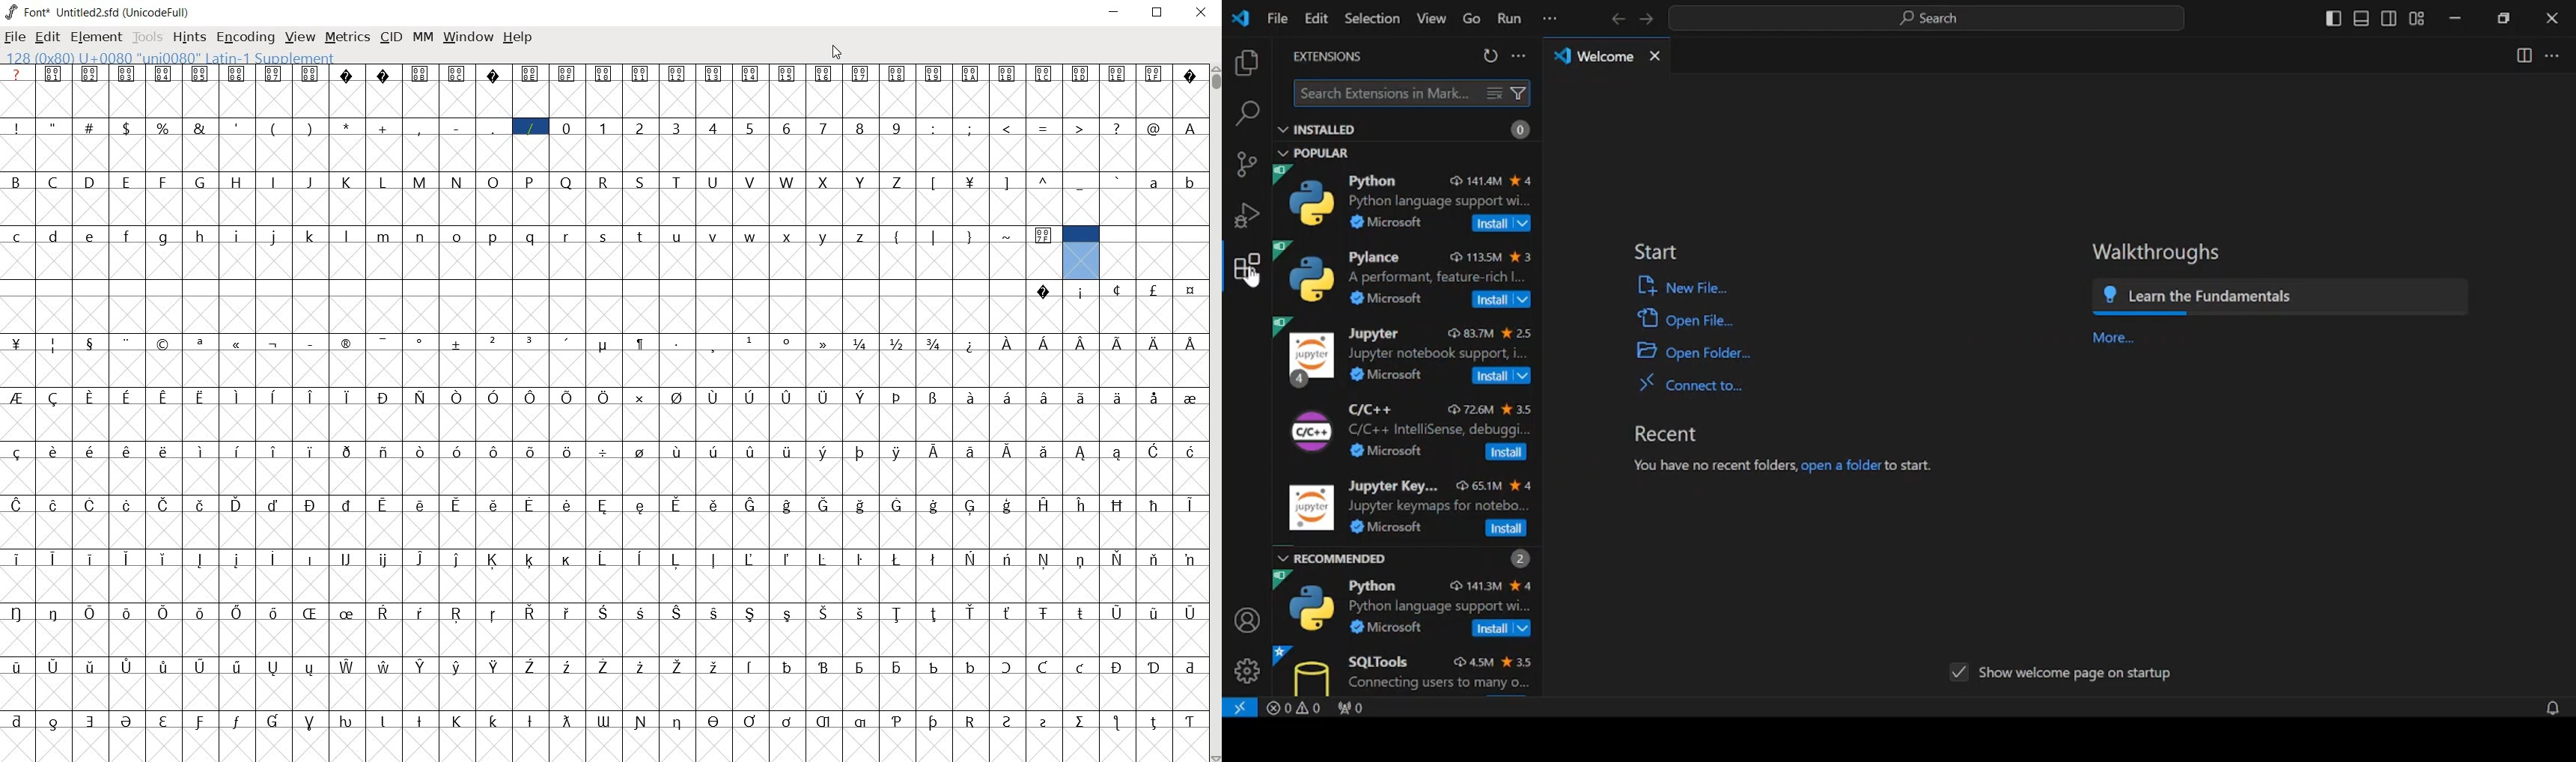 The height and width of the screenshot is (784, 2576). I want to click on Symbol, so click(457, 558).